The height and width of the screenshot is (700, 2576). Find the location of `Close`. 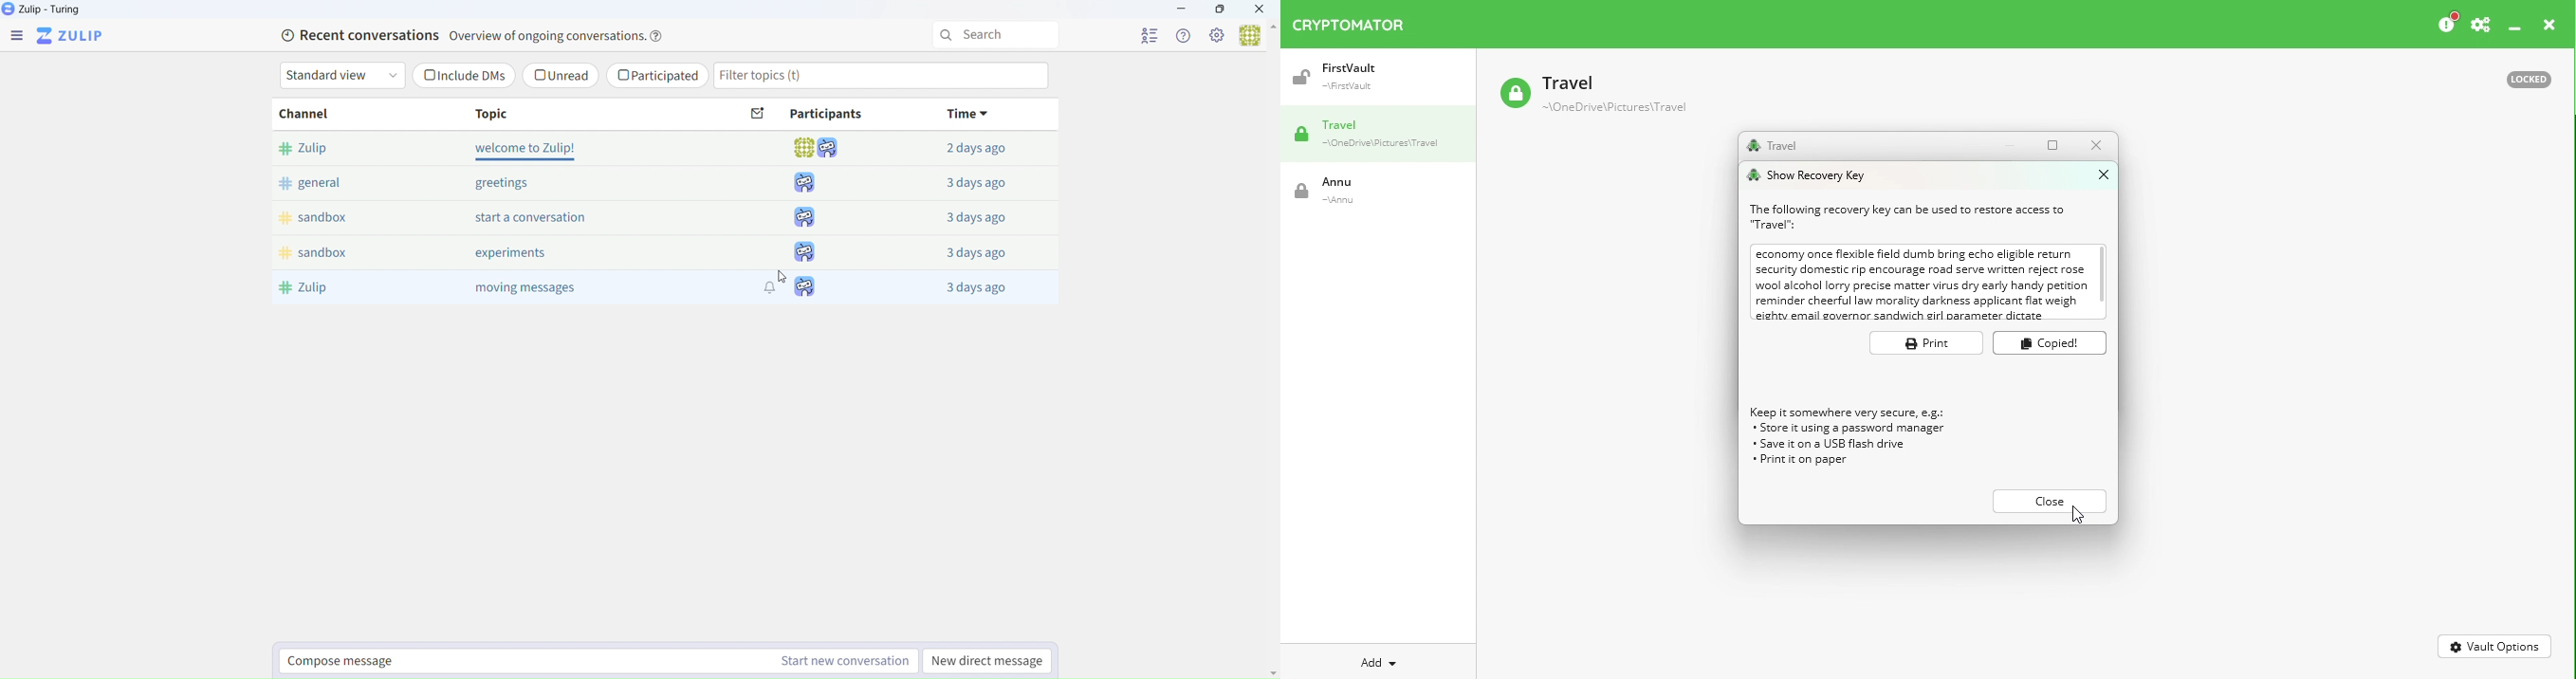

Close is located at coordinates (1262, 11).